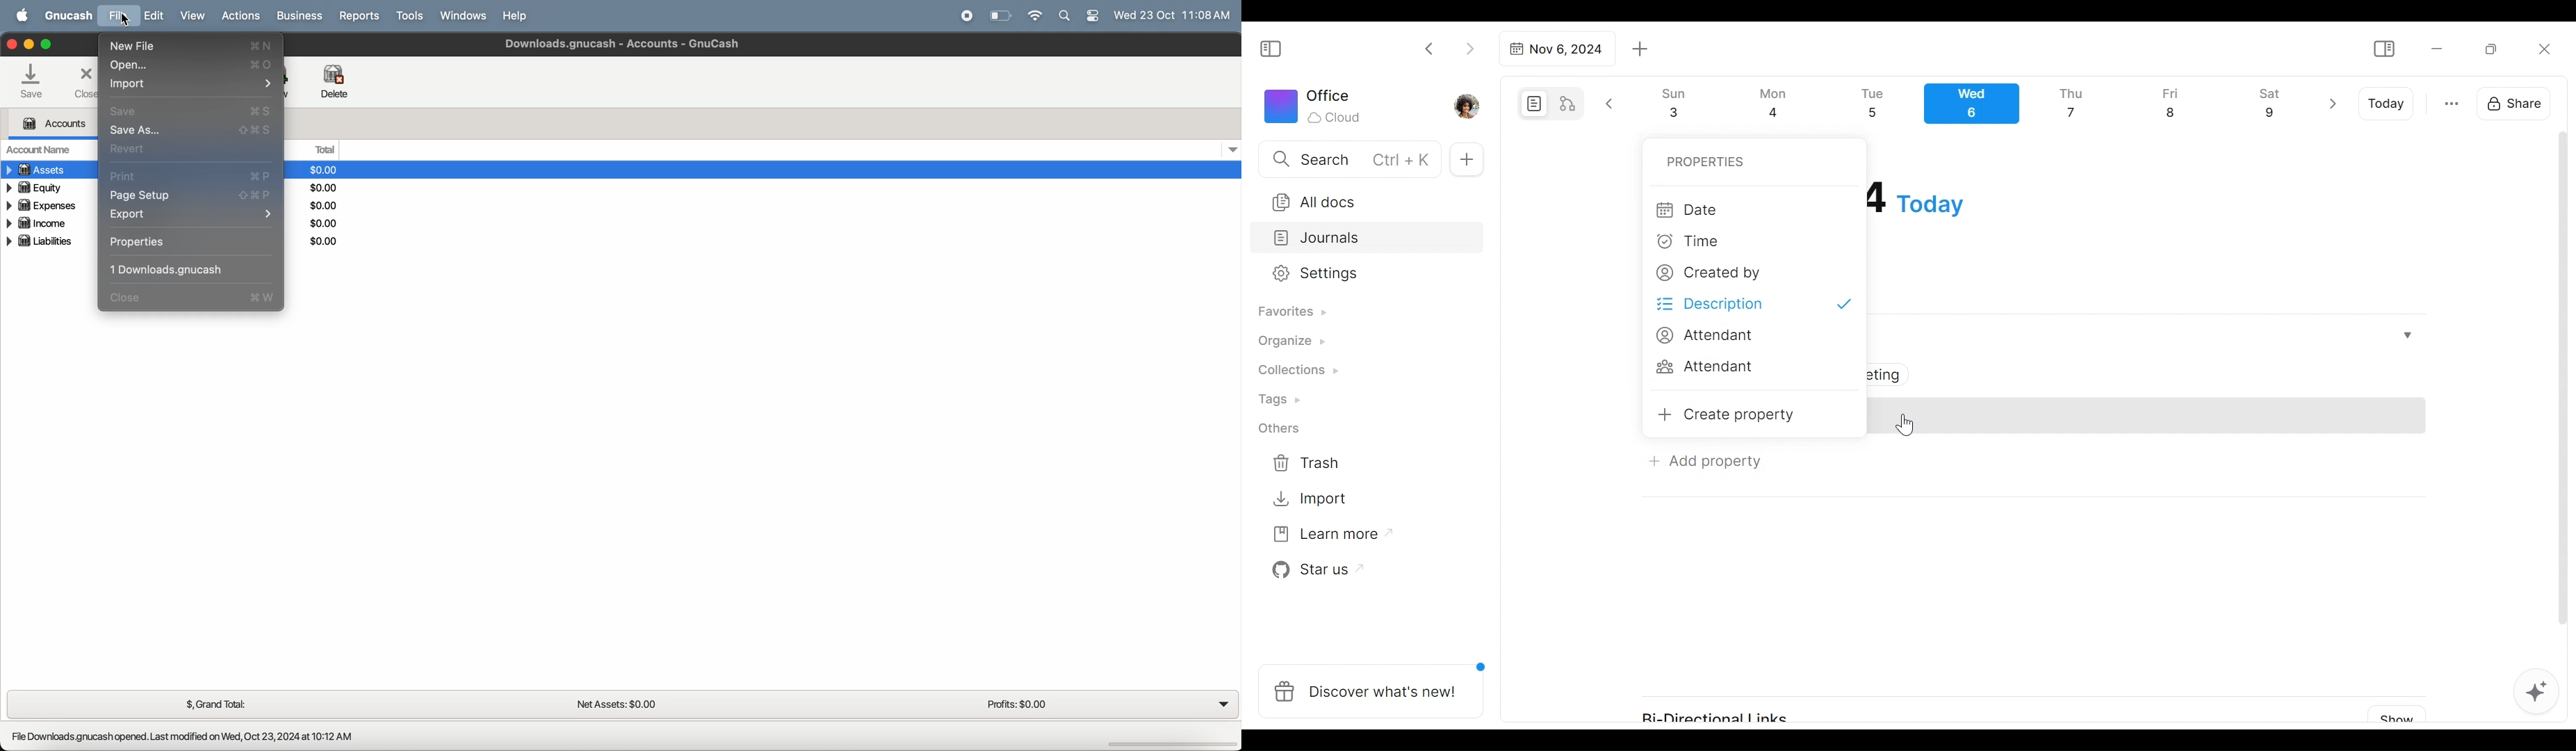 This screenshot has height=756, width=2576. Describe the element at coordinates (1315, 104) in the screenshot. I see `Workspace icon` at that location.